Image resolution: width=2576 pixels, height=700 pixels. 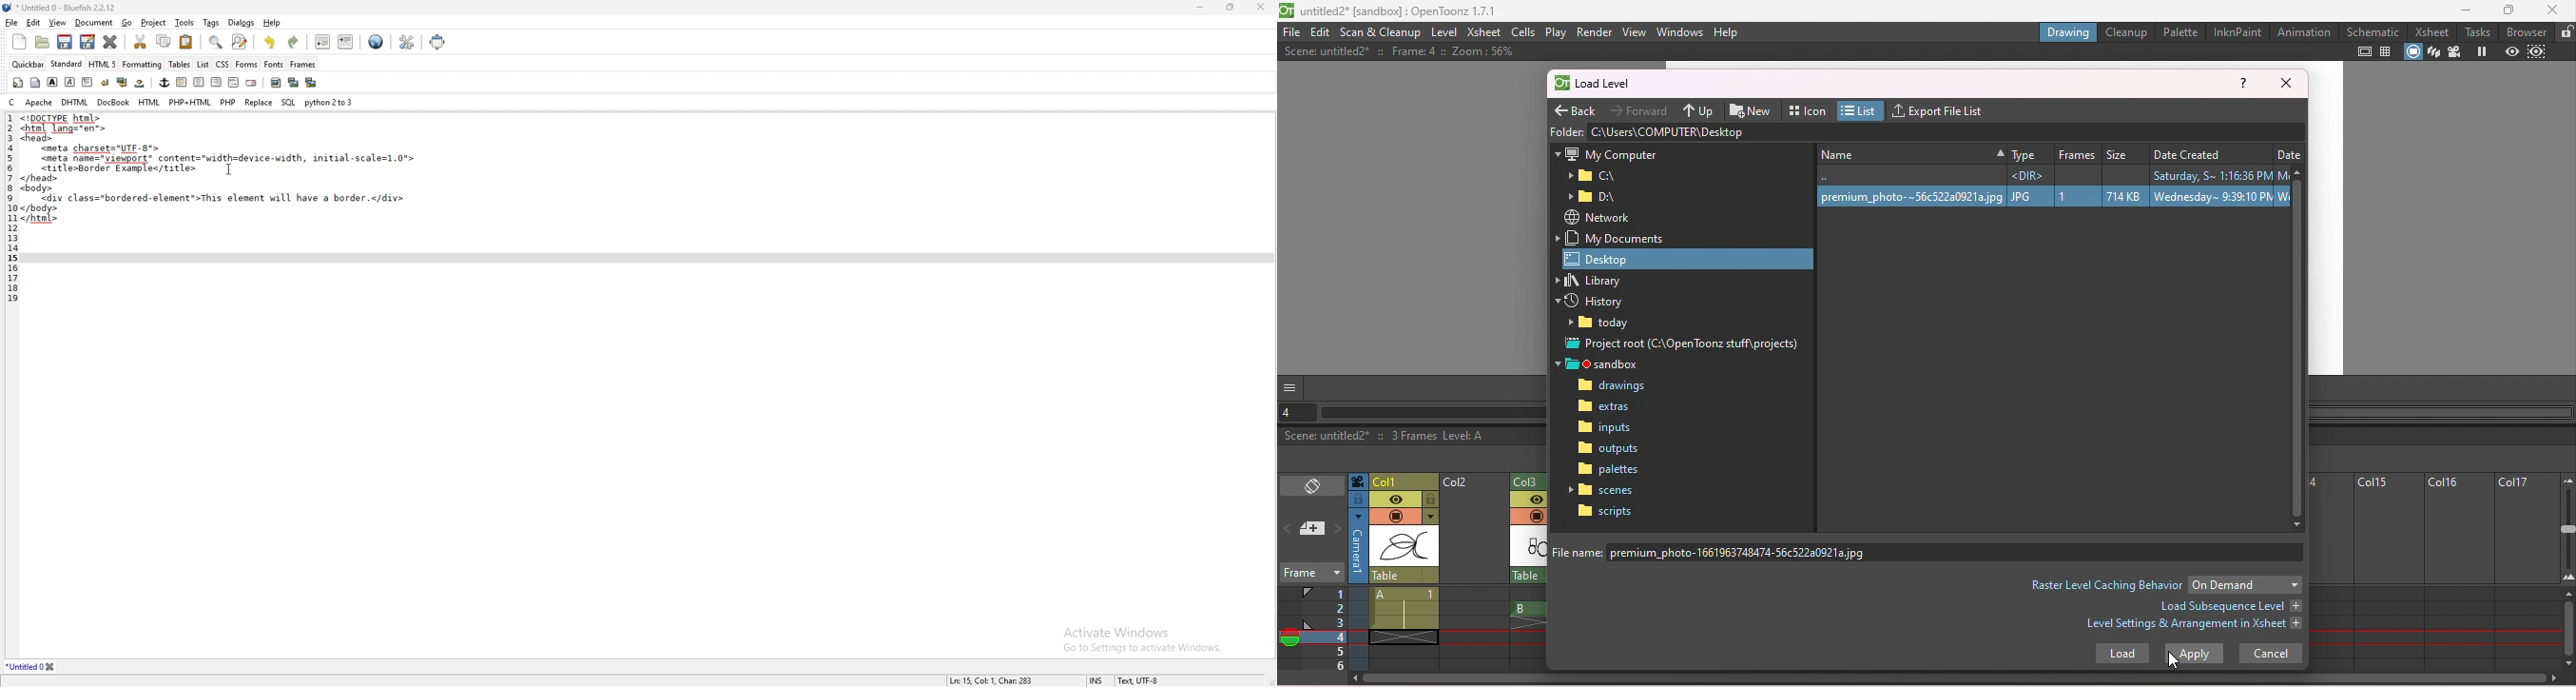 What do you see at coordinates (2527, 572) in the screenshot?
I see `column 17` at bounding box center [2527, 572].